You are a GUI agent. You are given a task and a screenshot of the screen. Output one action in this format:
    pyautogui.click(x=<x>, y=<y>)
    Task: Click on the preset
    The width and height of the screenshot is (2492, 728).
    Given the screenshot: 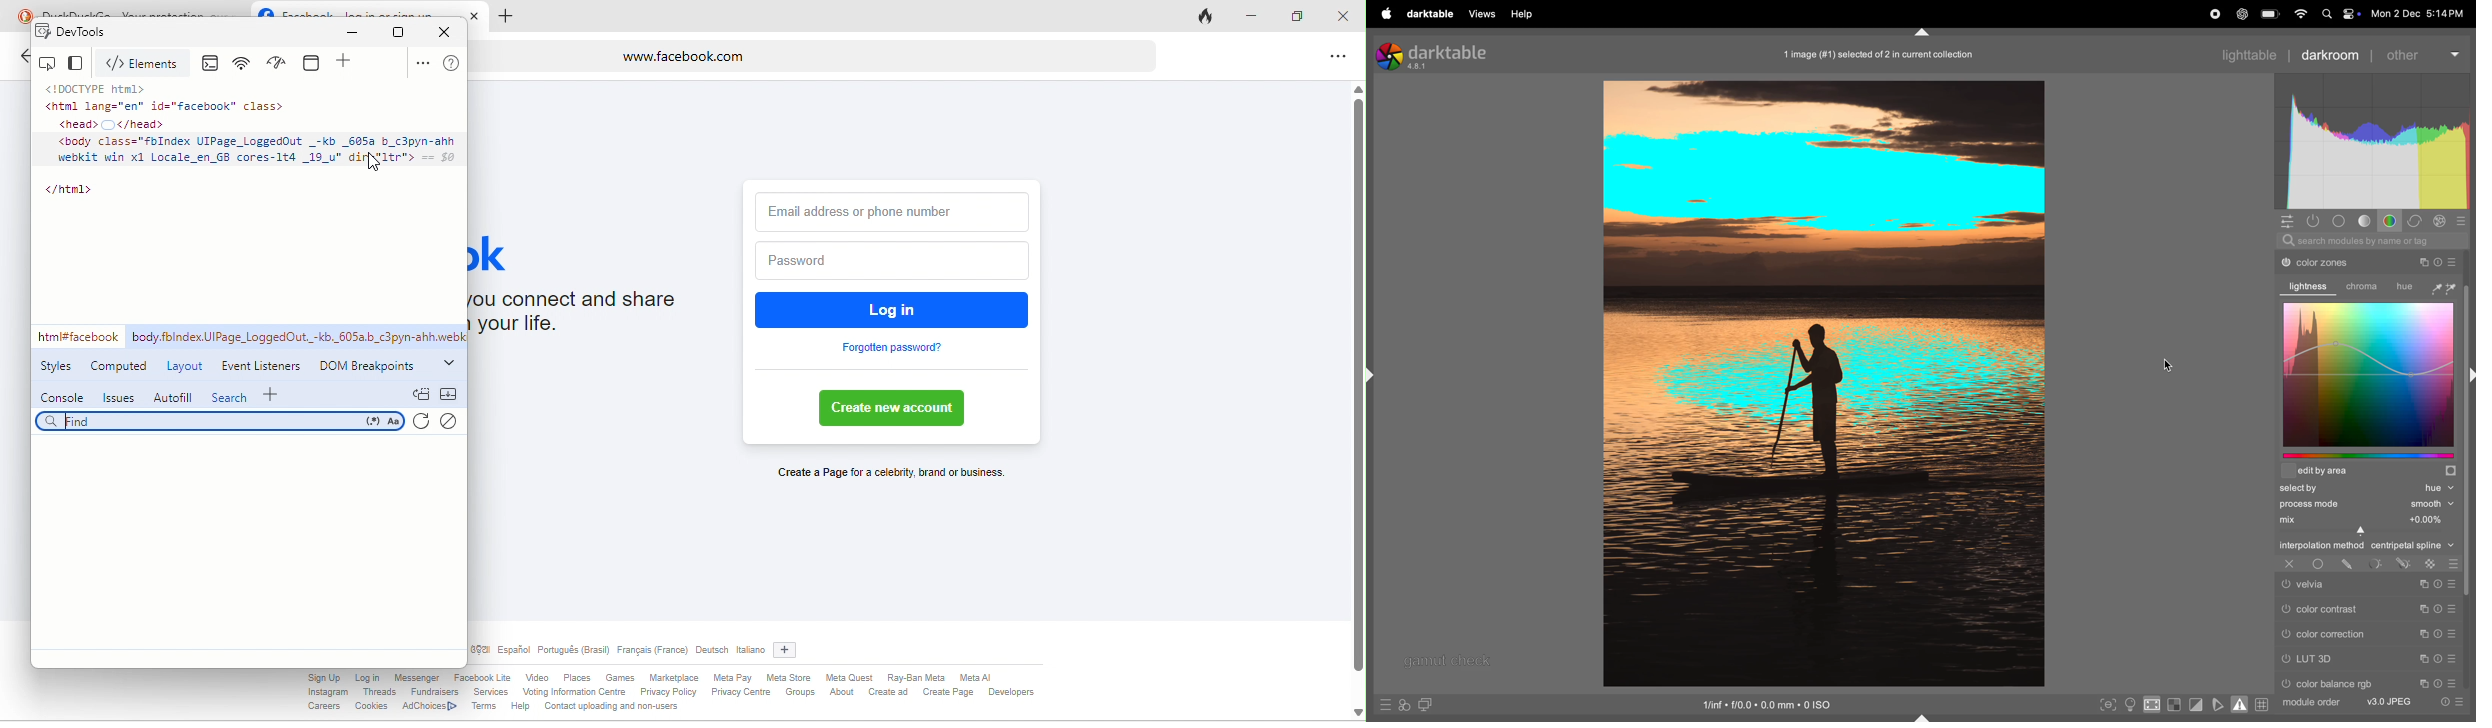 What is the action you would take?
    pyautogui.click(x=2452, y=632)
    